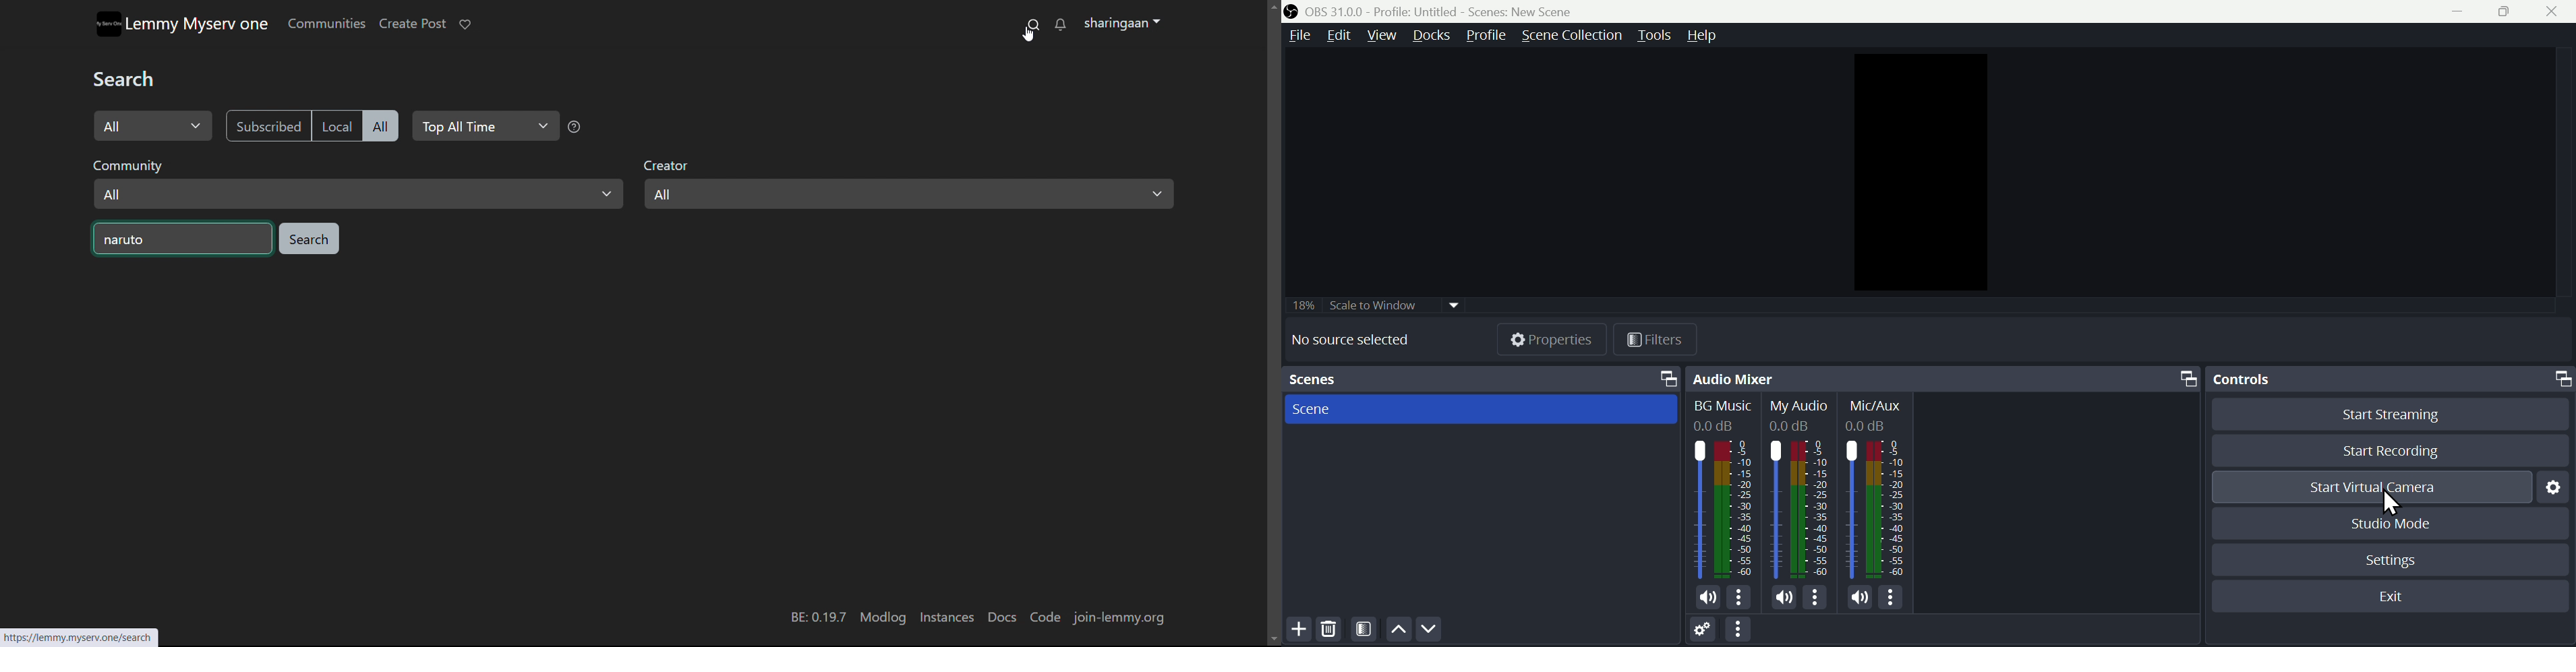 Image resolution: width=2576 pixels, height=672 pixels. Describe the element at coordinates (1699, 34) in the screenshot. I see `help` at that location.